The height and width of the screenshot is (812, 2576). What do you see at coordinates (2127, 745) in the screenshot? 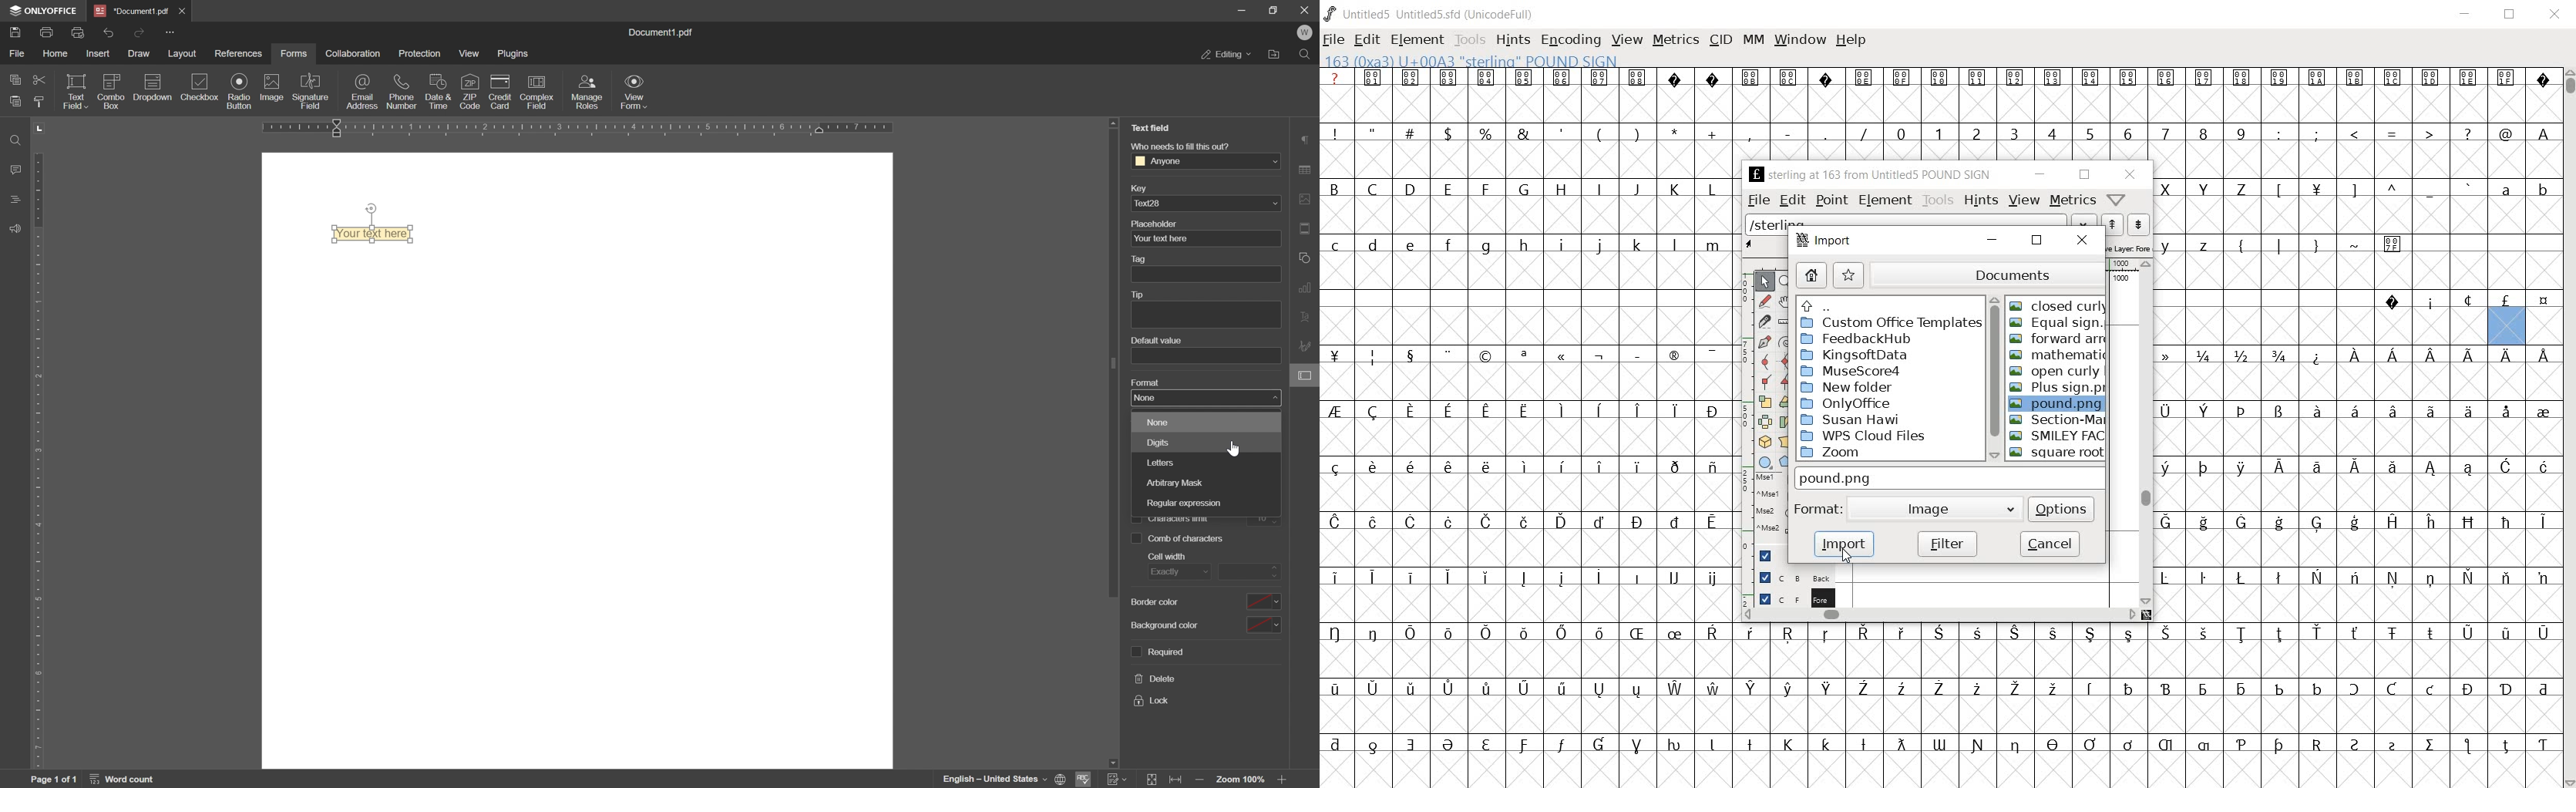
I see `Symbol` at bounding box center [2127, 745].